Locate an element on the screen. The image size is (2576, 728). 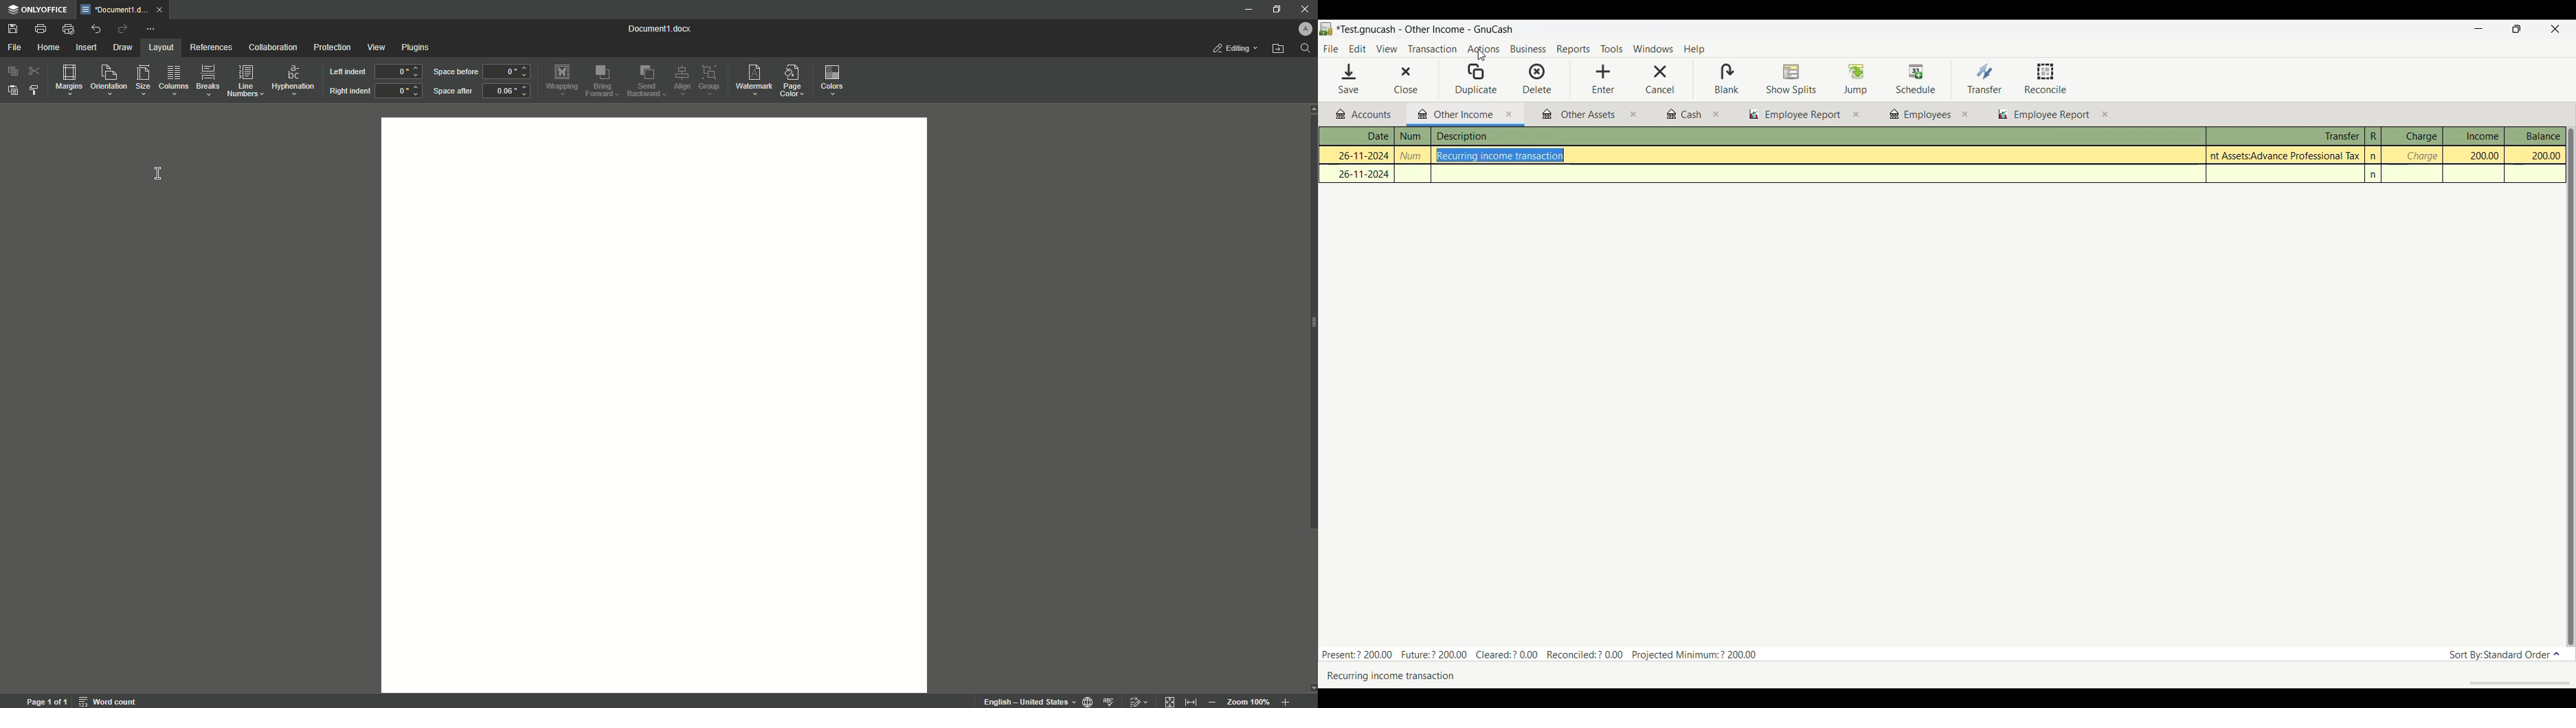
Page 1 of 1 is located at coordinates (45, 701).